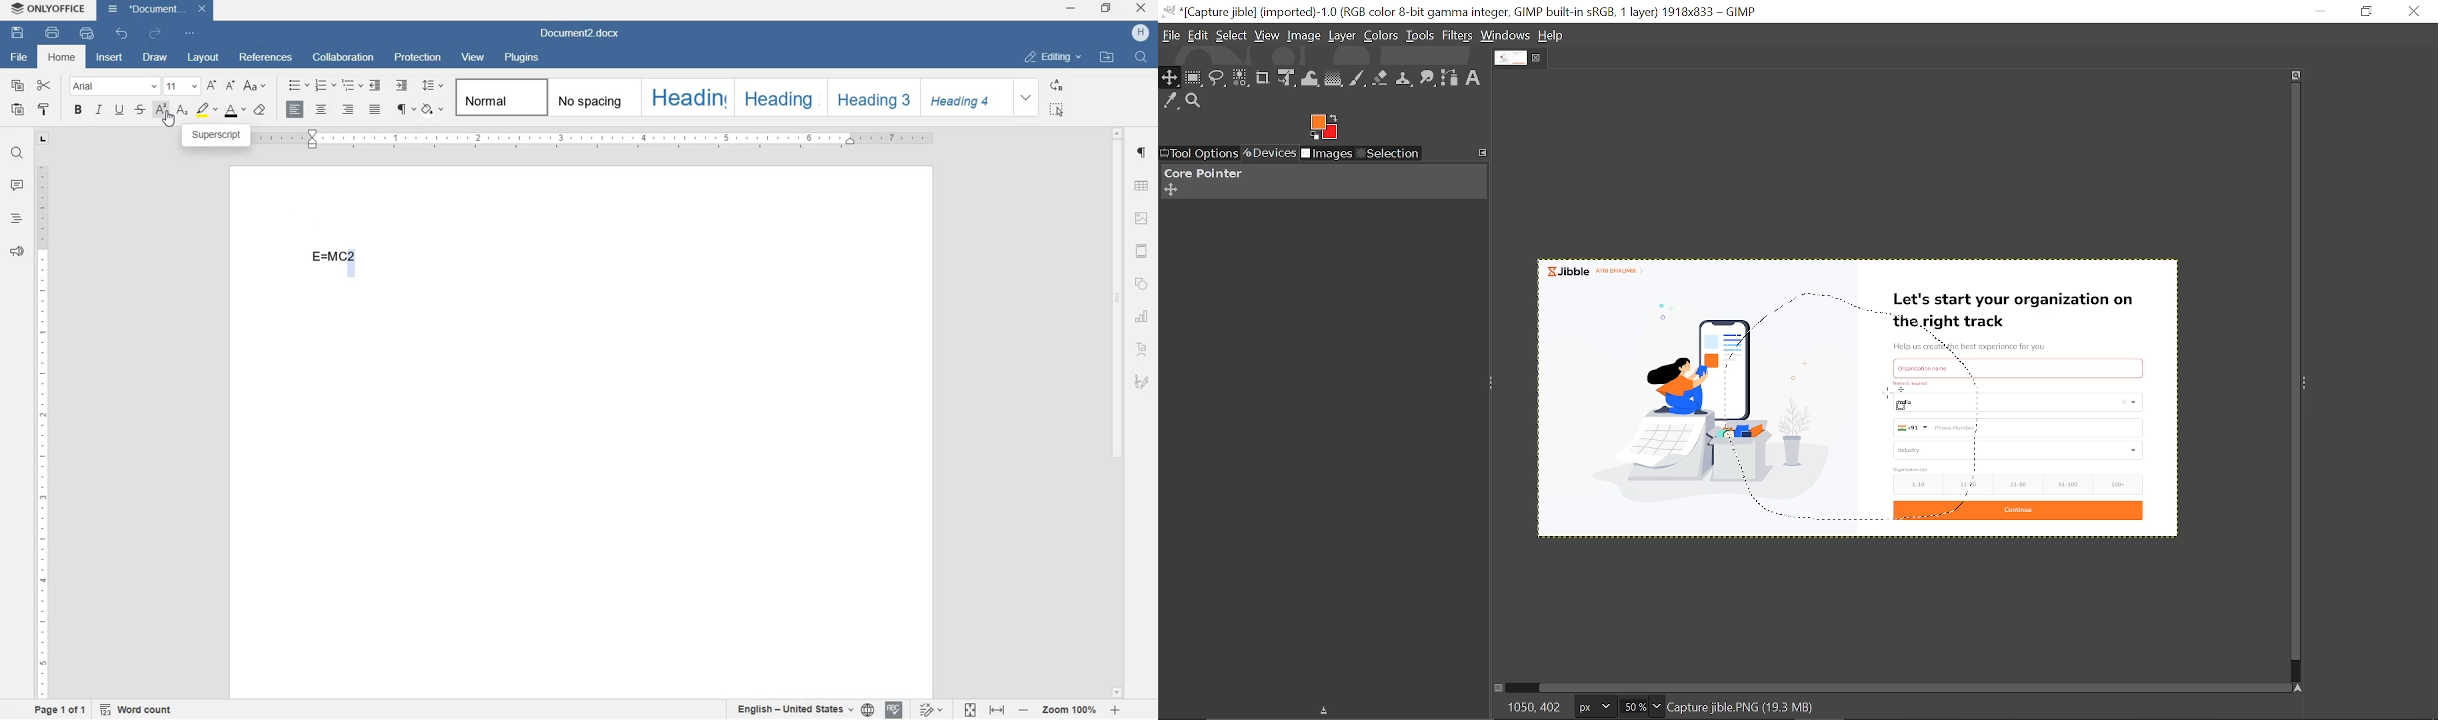 The width and height of the screenshot is (2464, 728). I want to click on insert , so click(109, 59).